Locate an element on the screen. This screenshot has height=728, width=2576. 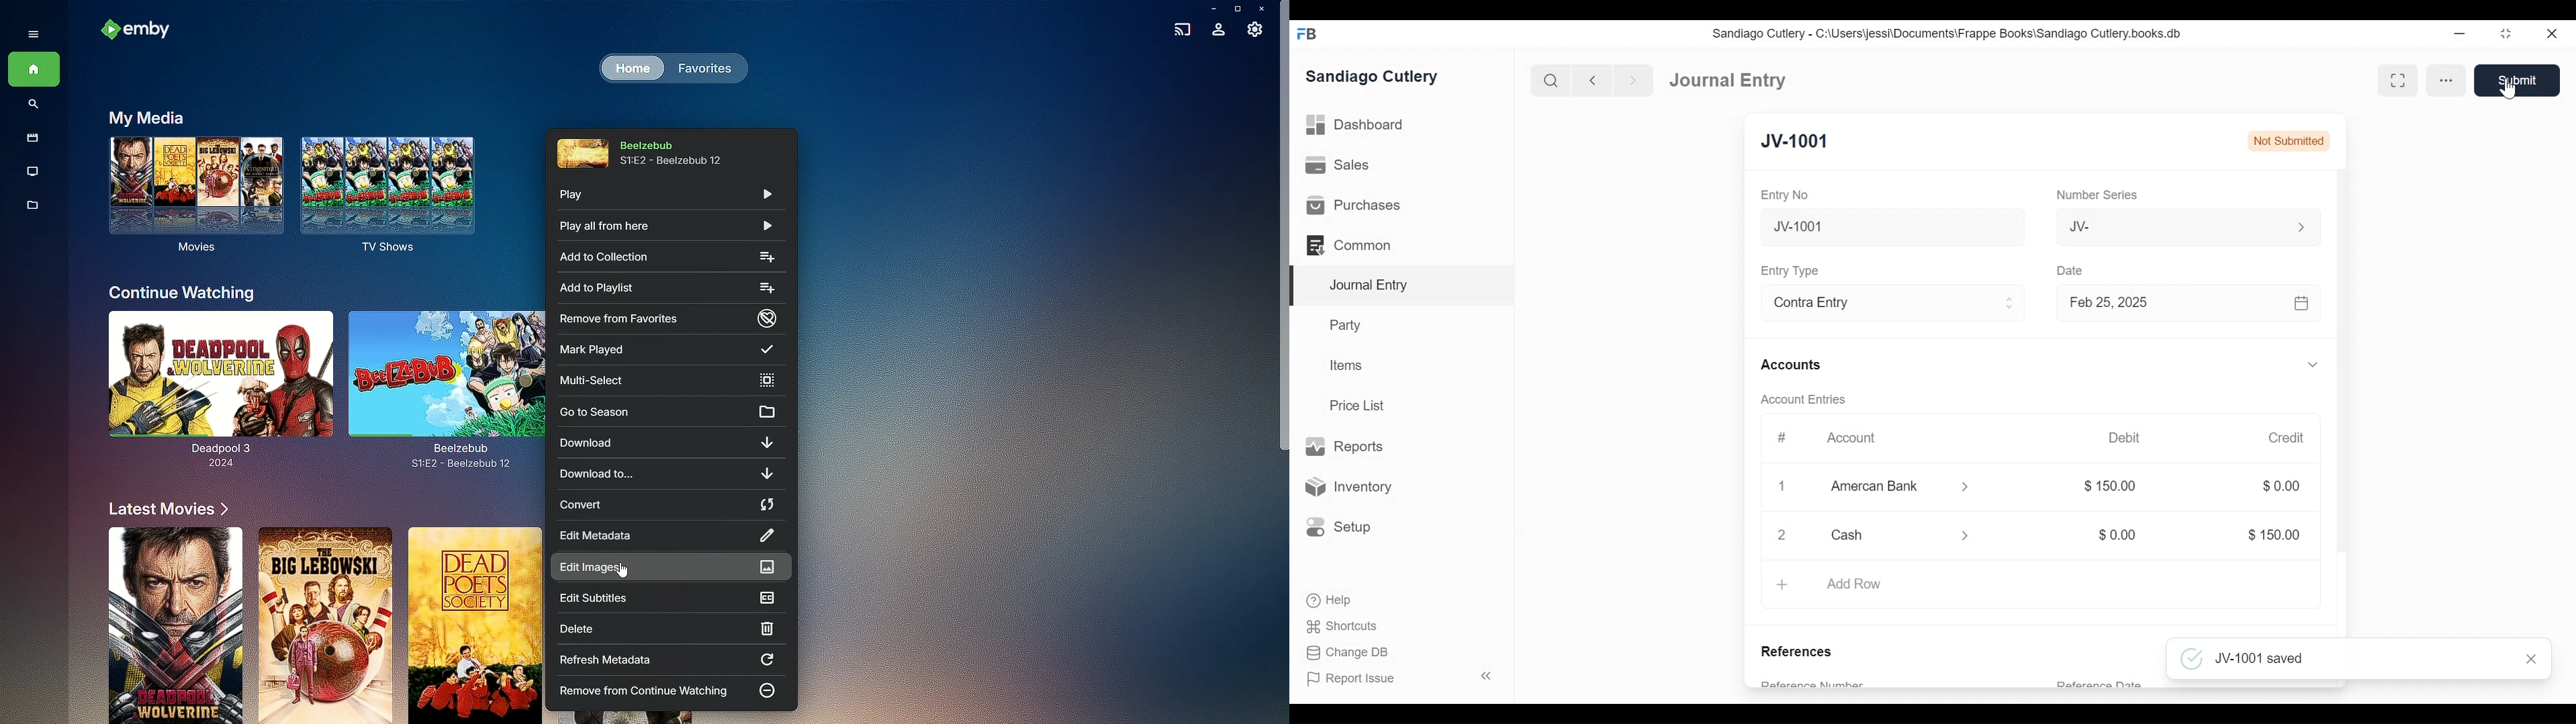
Credit is located at coordinates (2285, 438).